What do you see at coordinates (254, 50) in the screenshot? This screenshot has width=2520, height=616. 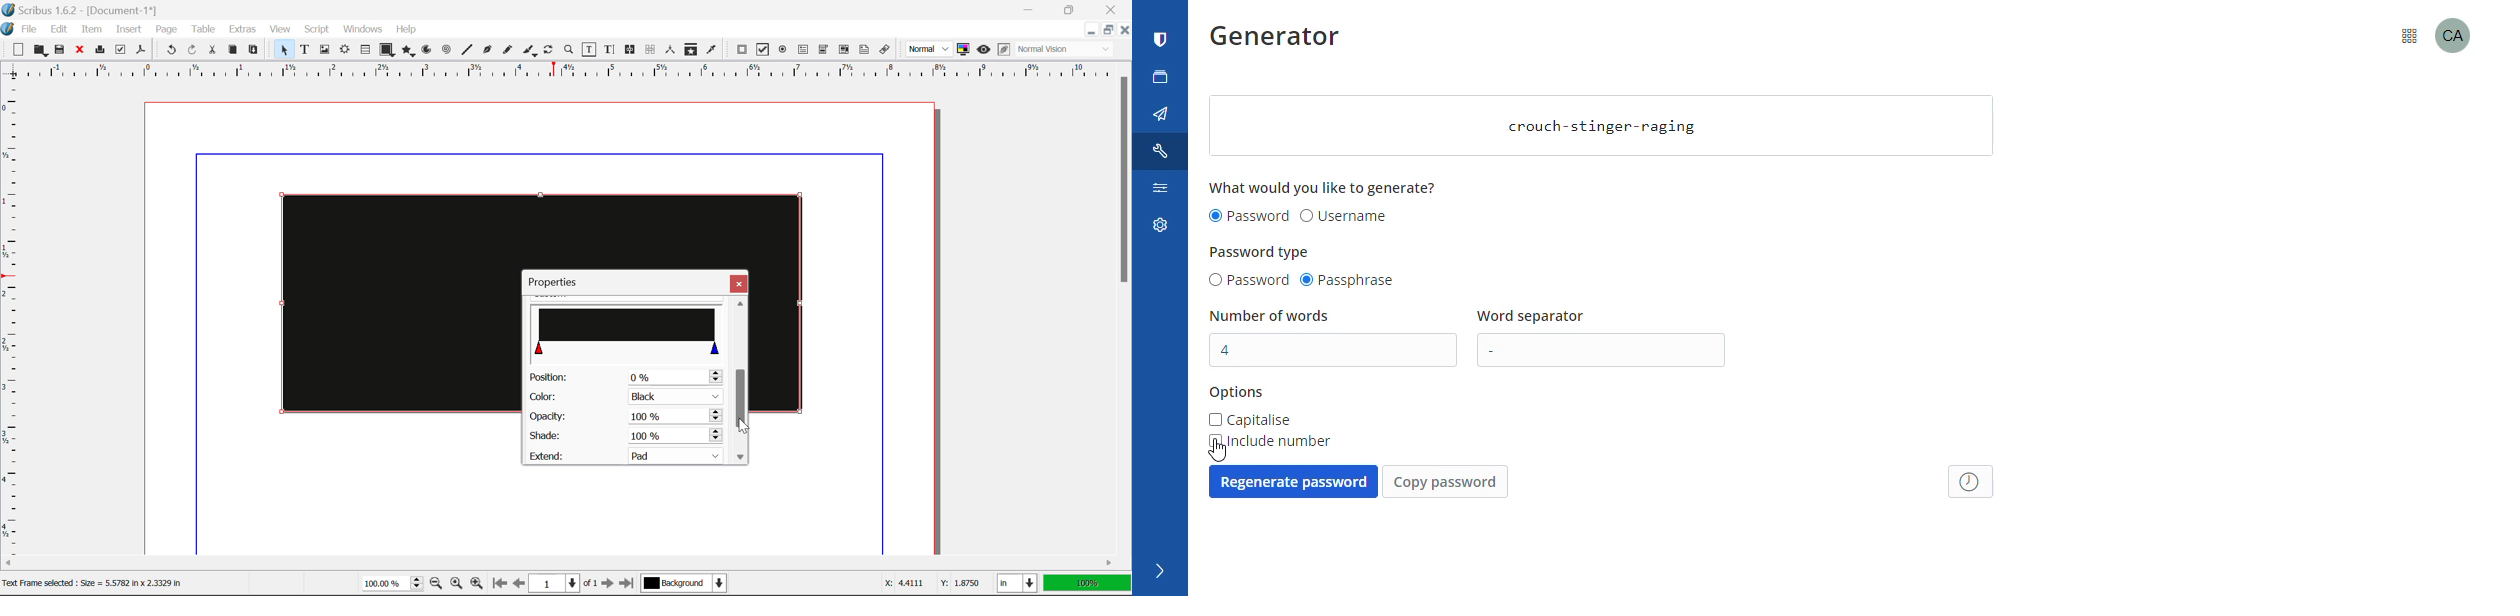 I see `Paste` at bounding box center [254, 50].